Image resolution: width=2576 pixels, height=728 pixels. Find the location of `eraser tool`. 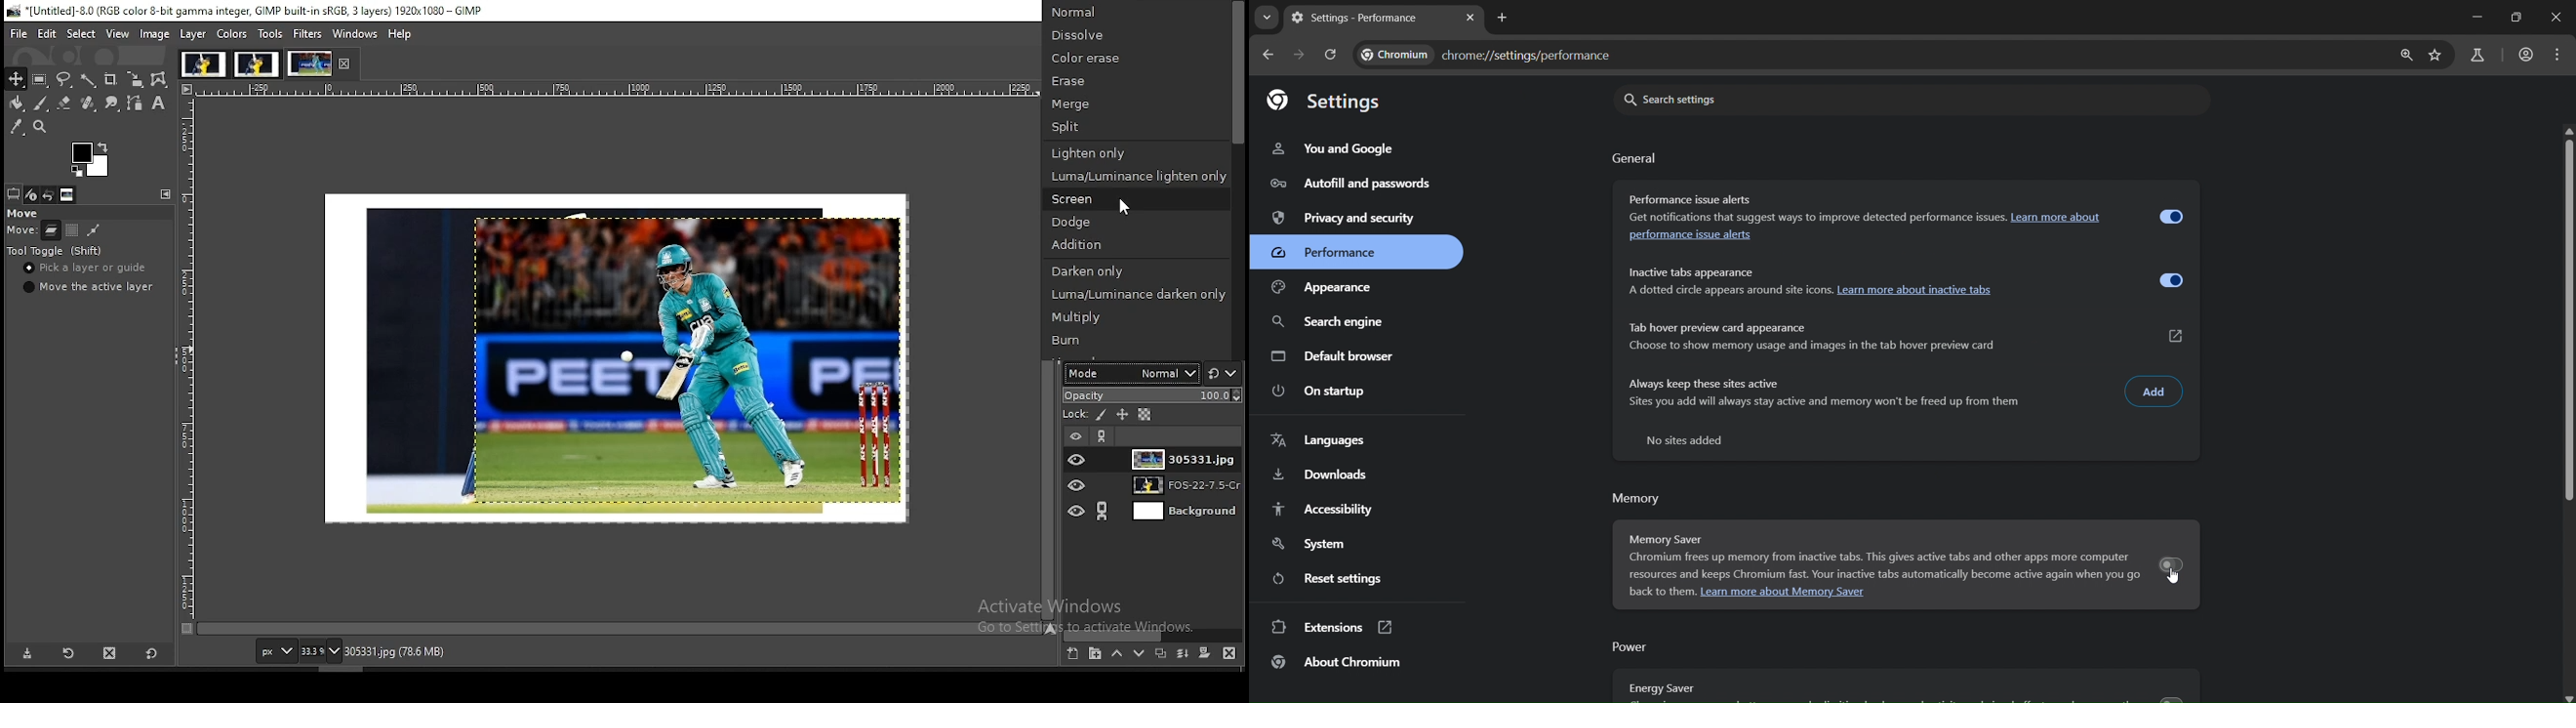

eraser tool is located at coordinates (64, 102).